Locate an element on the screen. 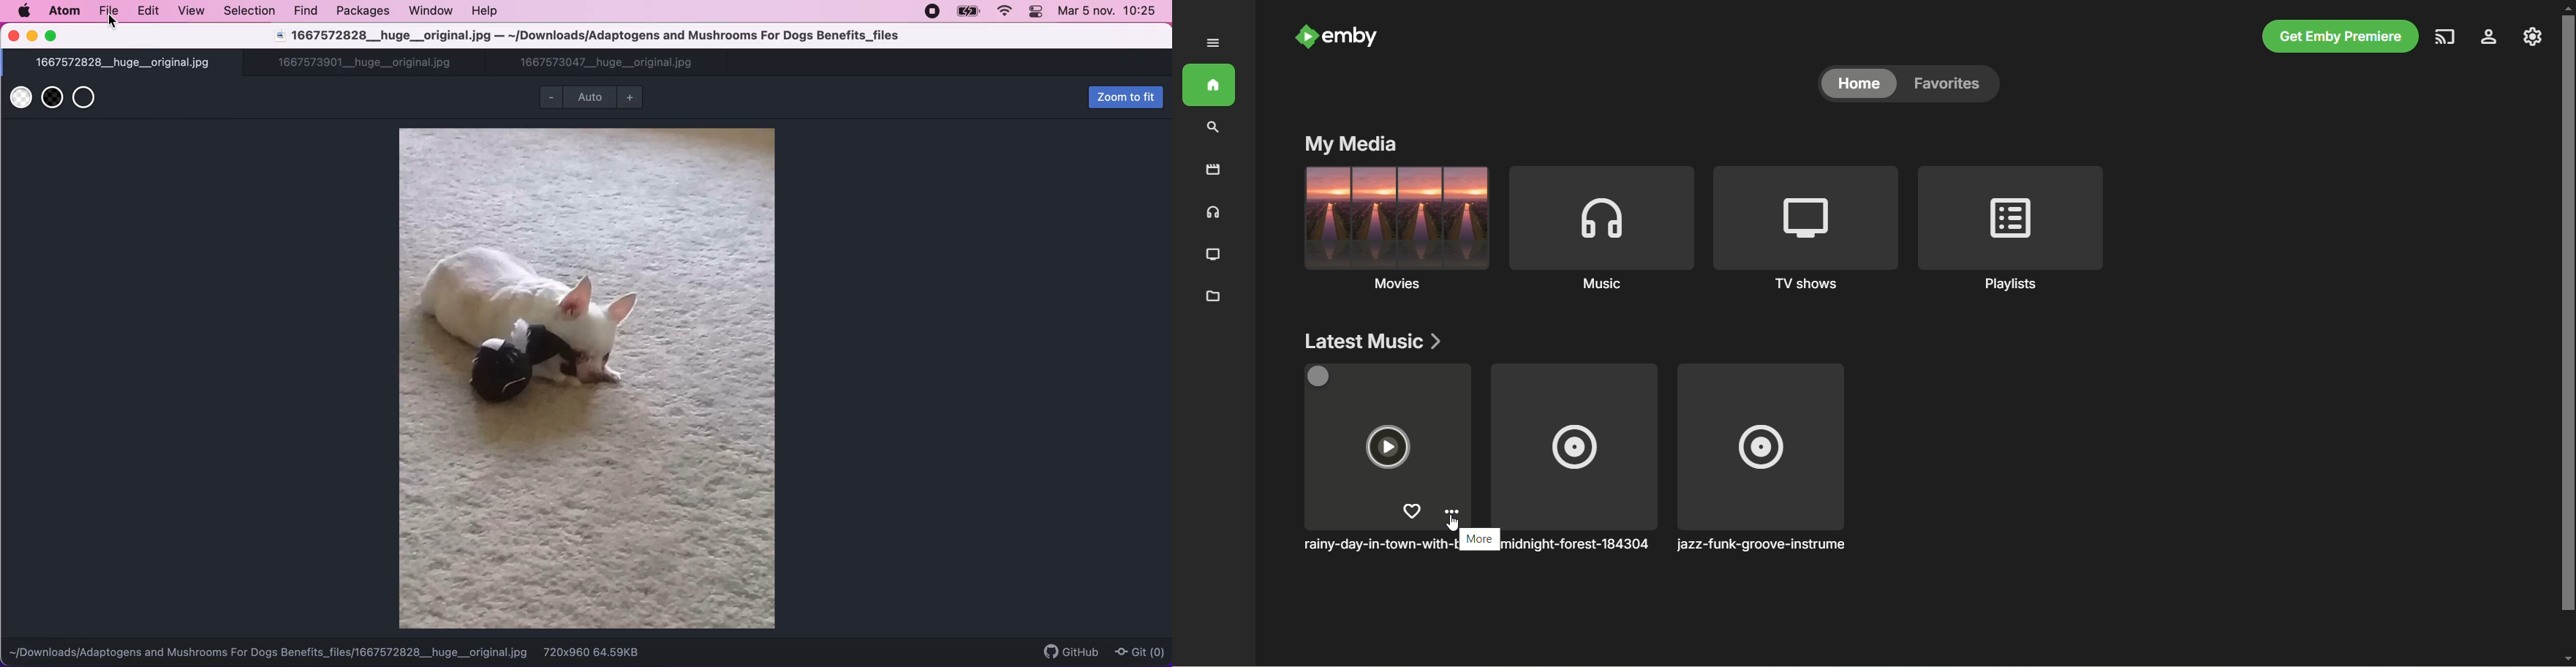 This screenshot has width=2576, height=672. Git (0) is located at coordinates (1139, 651).